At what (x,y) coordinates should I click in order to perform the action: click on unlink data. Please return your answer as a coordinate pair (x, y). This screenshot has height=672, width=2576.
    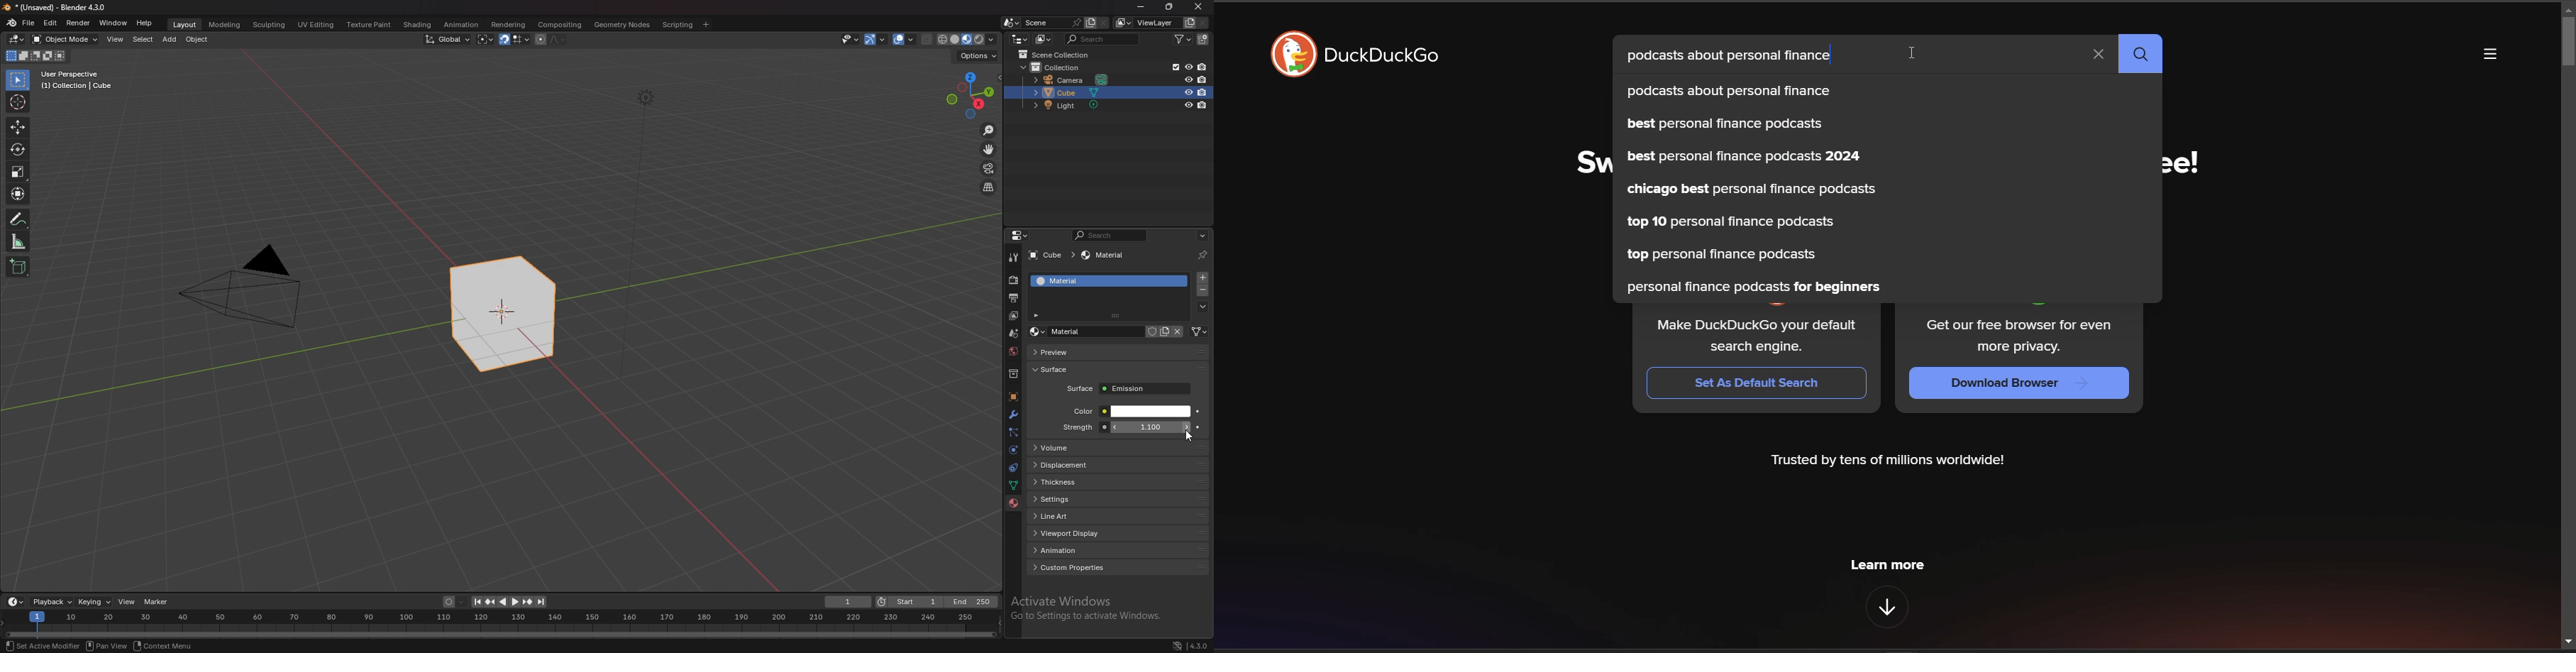
    Looking at the image, I should click on (1178, 332).